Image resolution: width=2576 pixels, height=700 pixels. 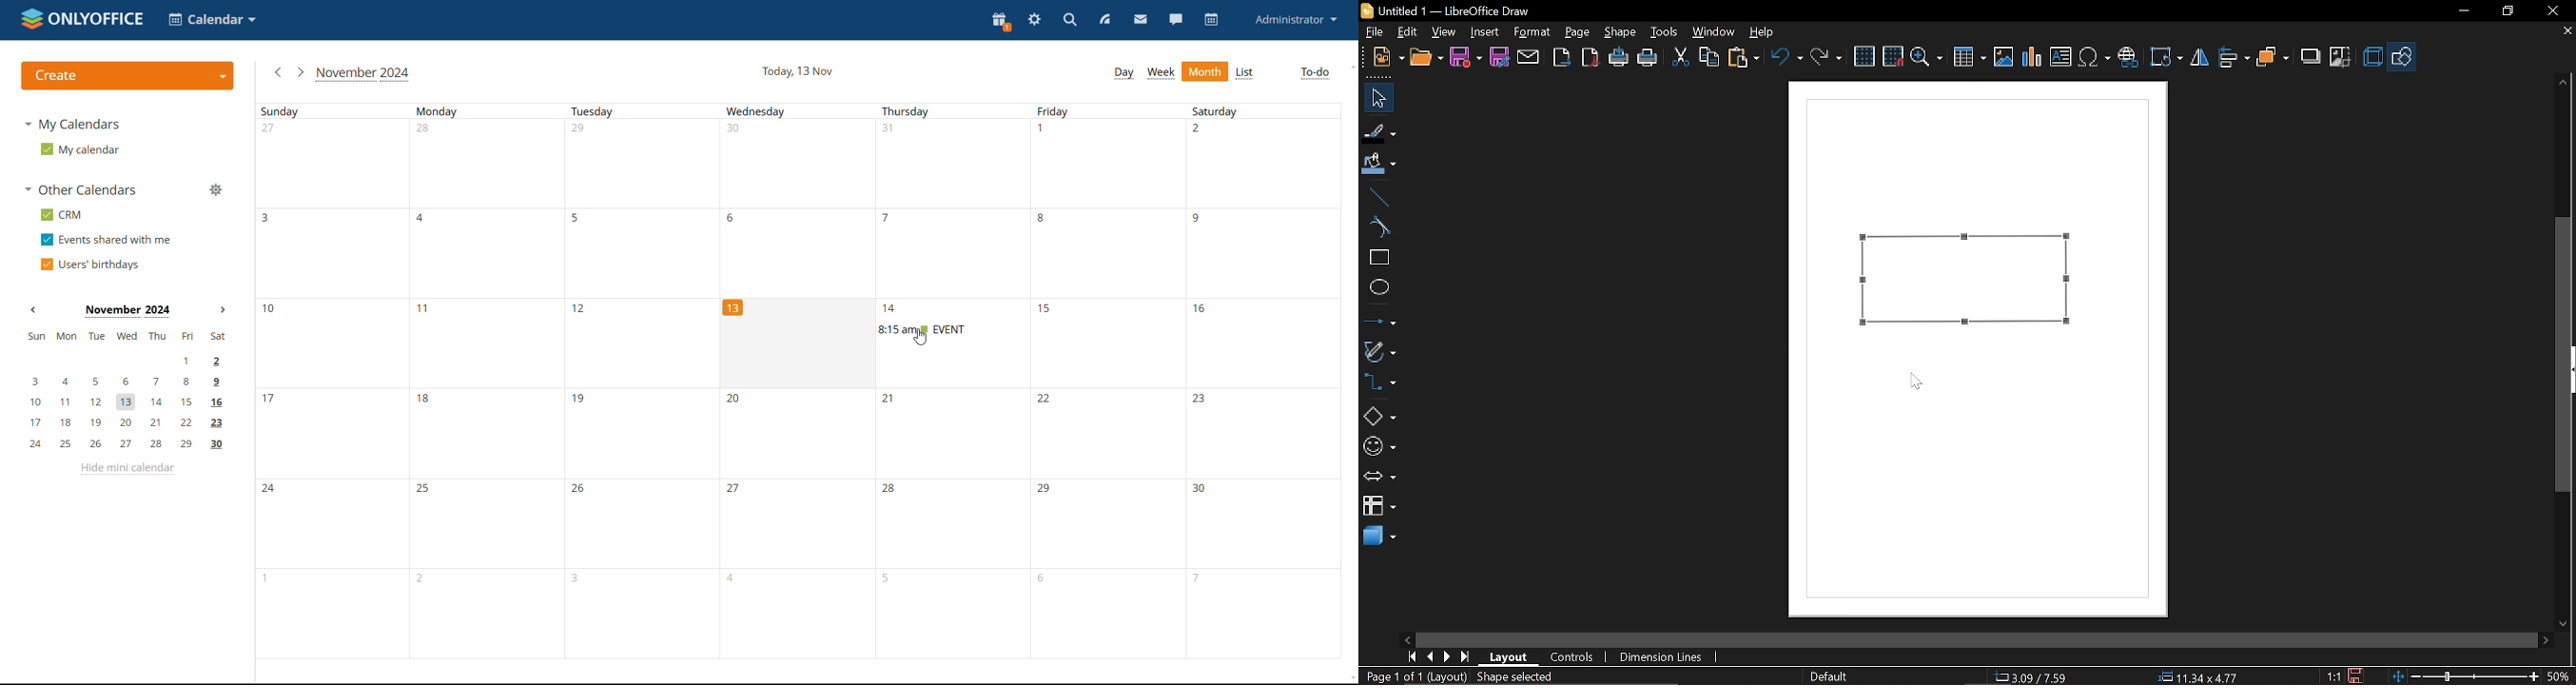 What do you see at coordinates (79, 190) in the screenshot?
I see `other calendars` at bounding box center [79, 190].